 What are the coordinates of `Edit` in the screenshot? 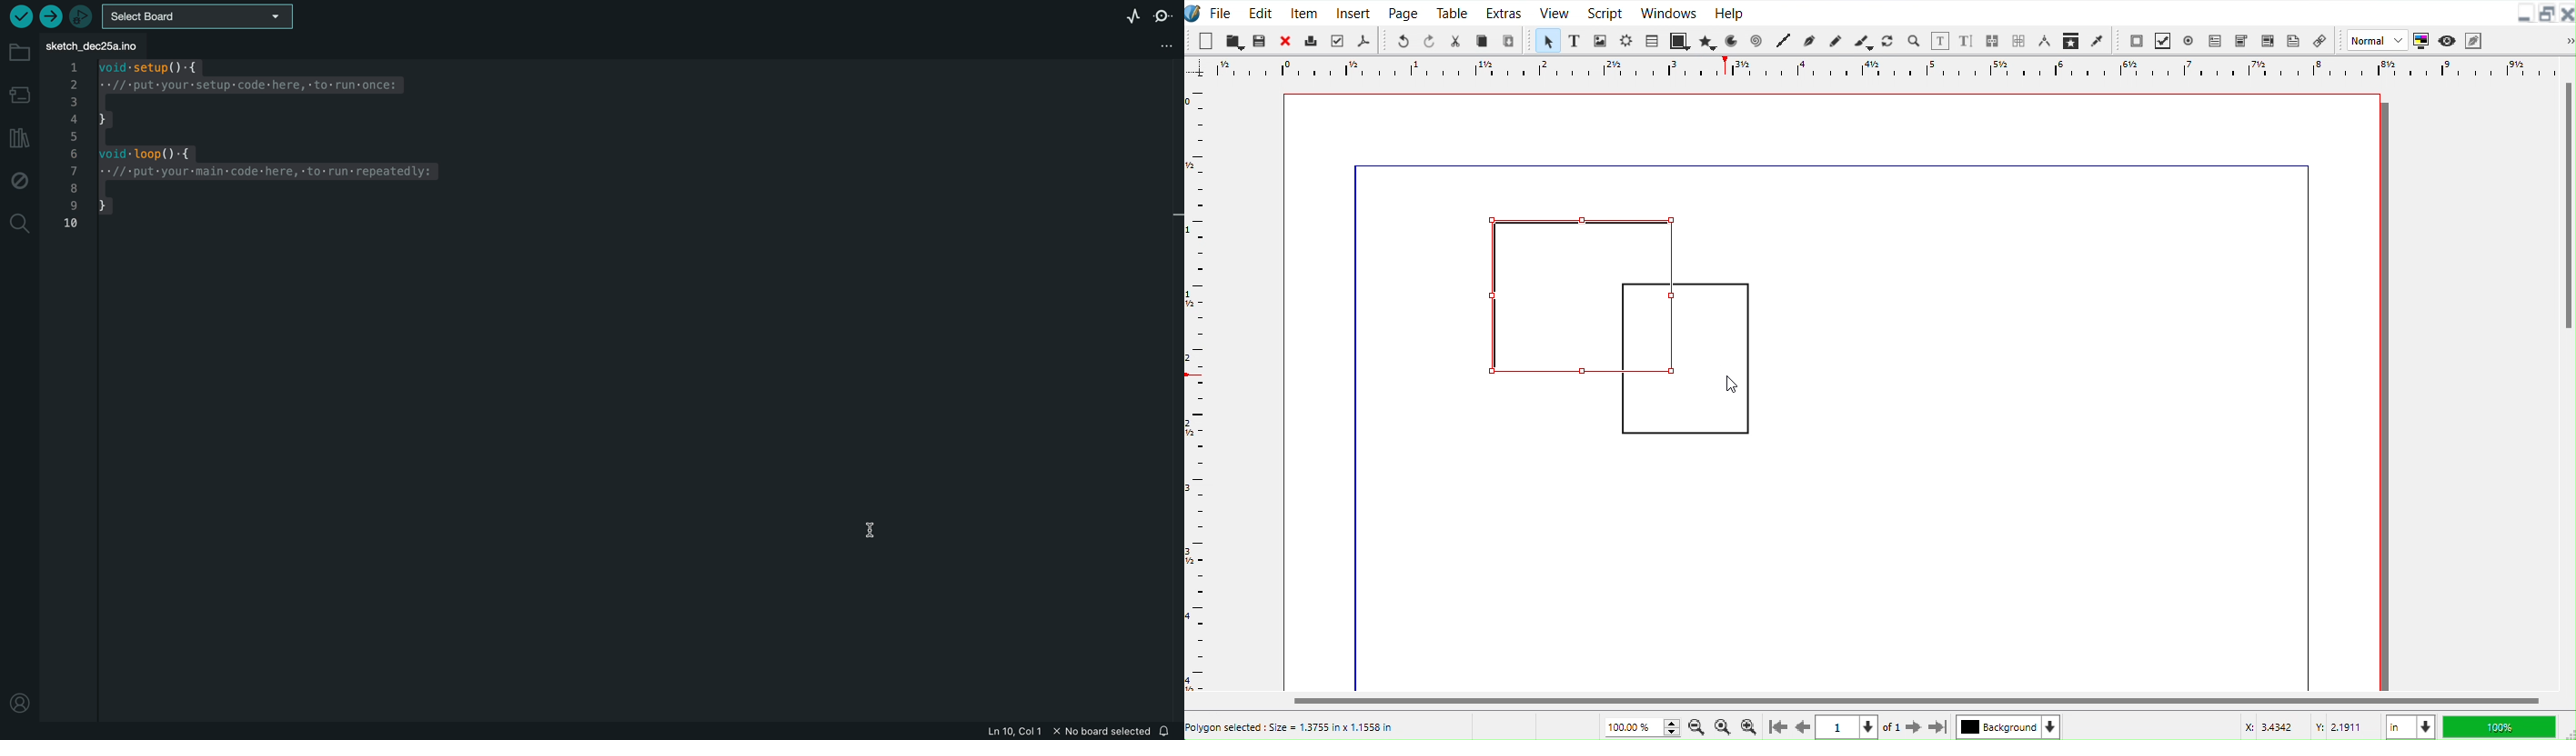 It's located at (1260, 11).